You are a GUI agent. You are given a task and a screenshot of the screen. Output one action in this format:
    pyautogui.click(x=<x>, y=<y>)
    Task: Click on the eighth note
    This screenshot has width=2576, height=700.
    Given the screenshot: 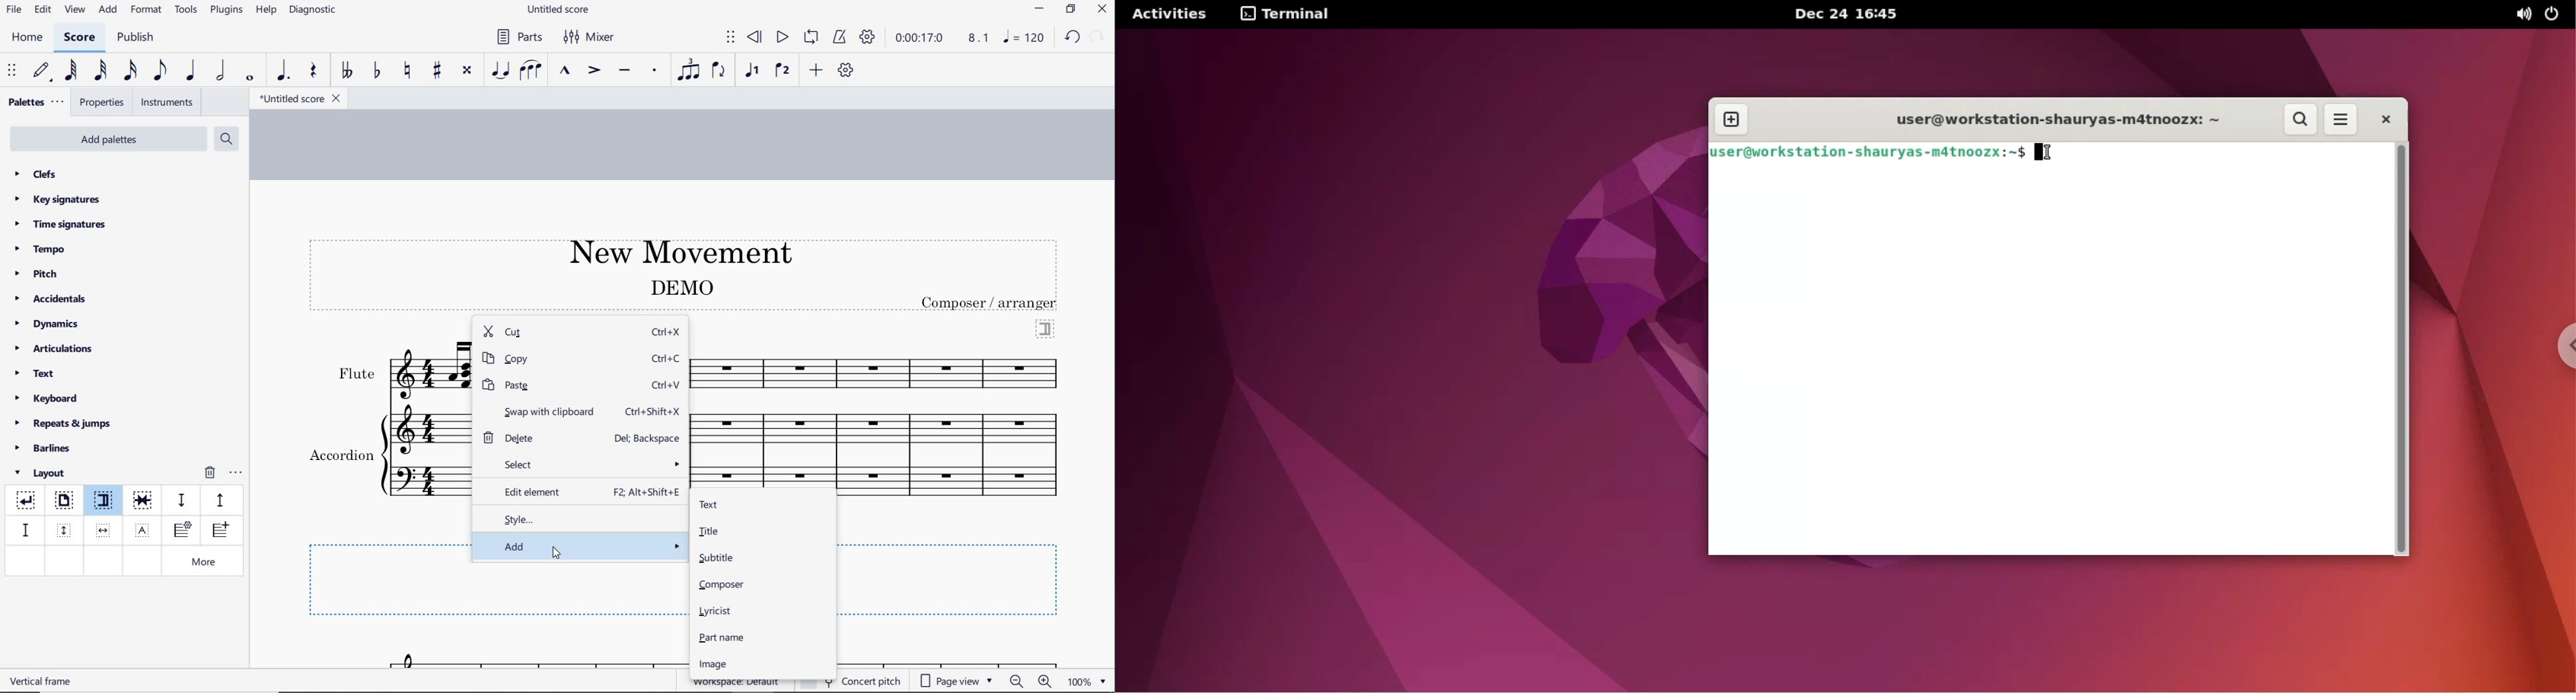 What is the action you would take?
    pyautogui.click(x=160, y=73)
    